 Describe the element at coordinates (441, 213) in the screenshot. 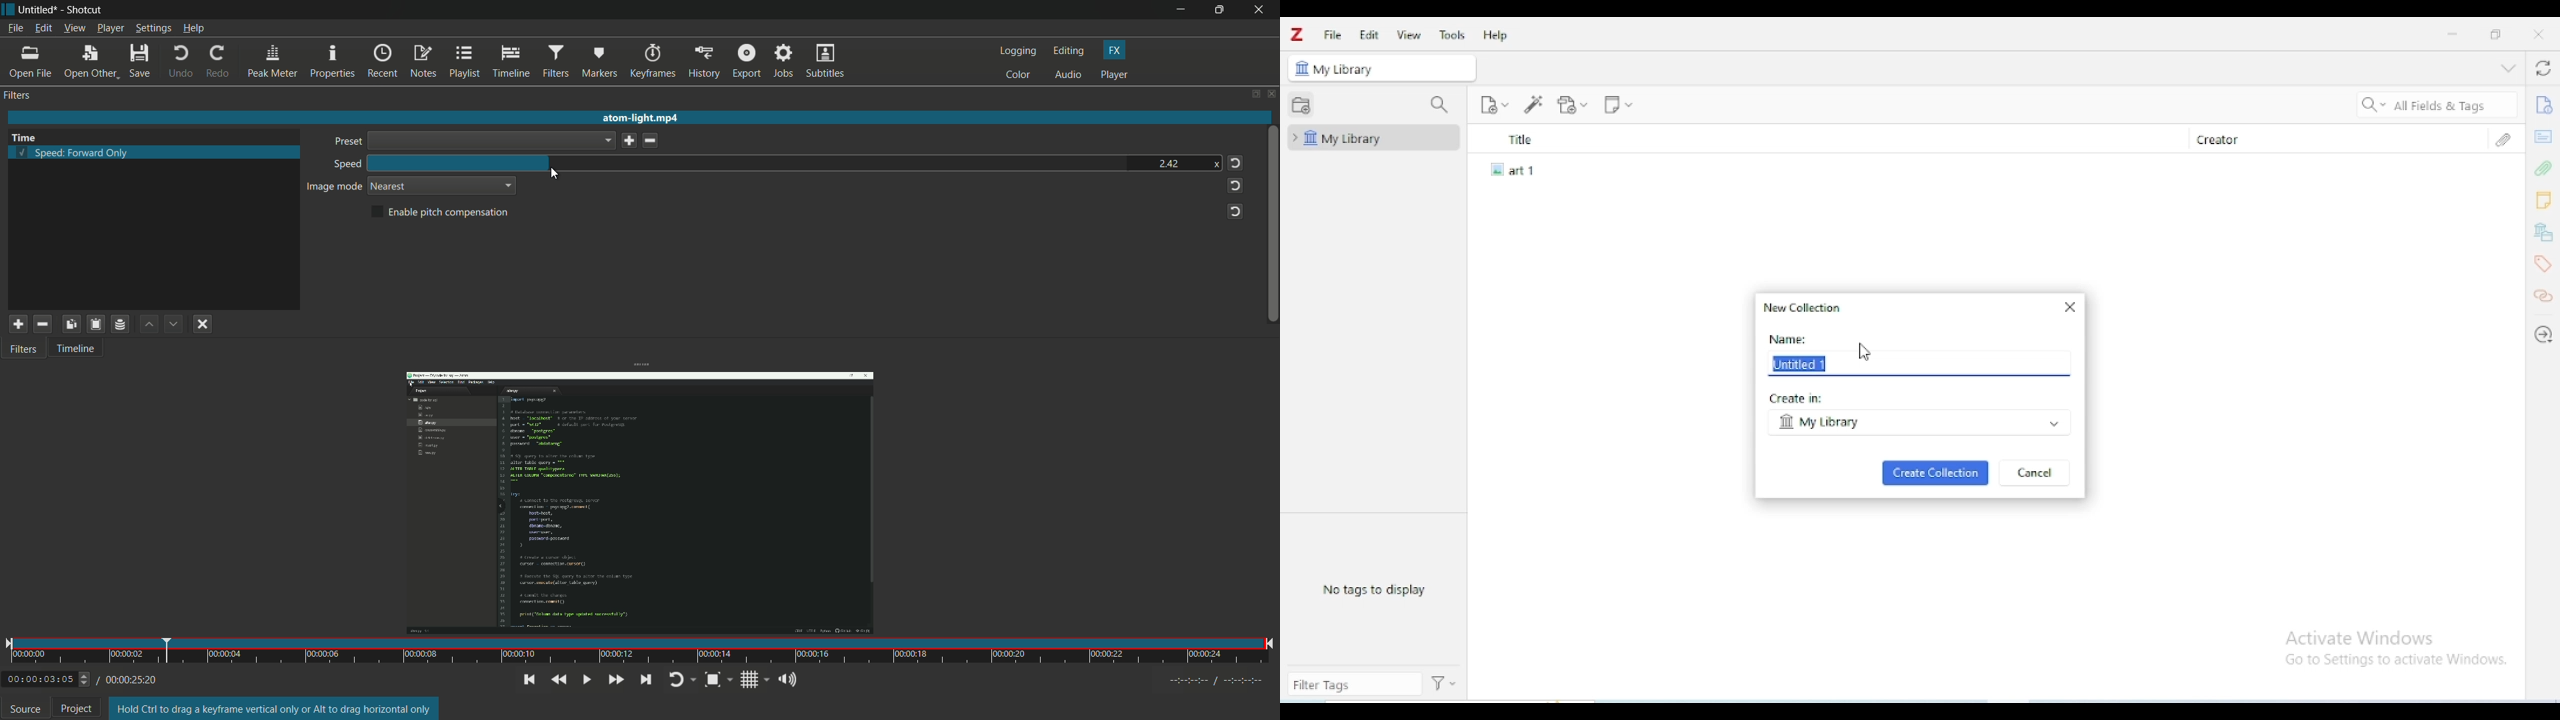

I see `enable pitch compensation` at that location.